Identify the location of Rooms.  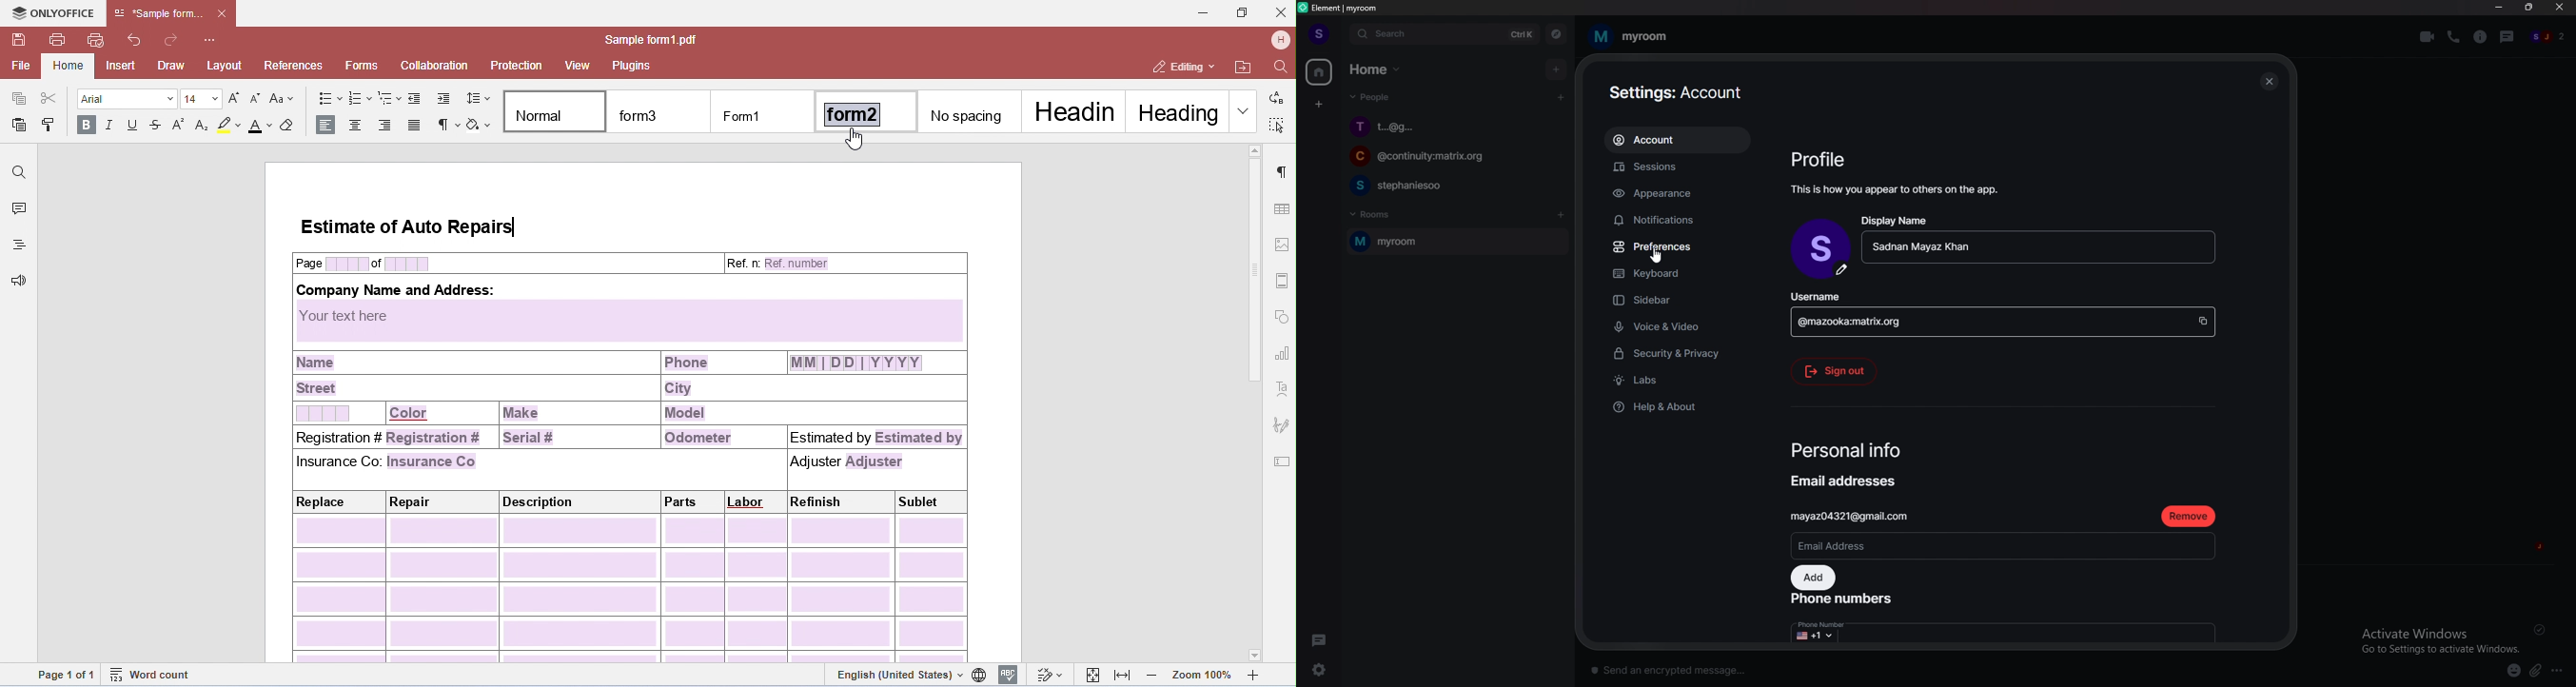
(1373, 213).